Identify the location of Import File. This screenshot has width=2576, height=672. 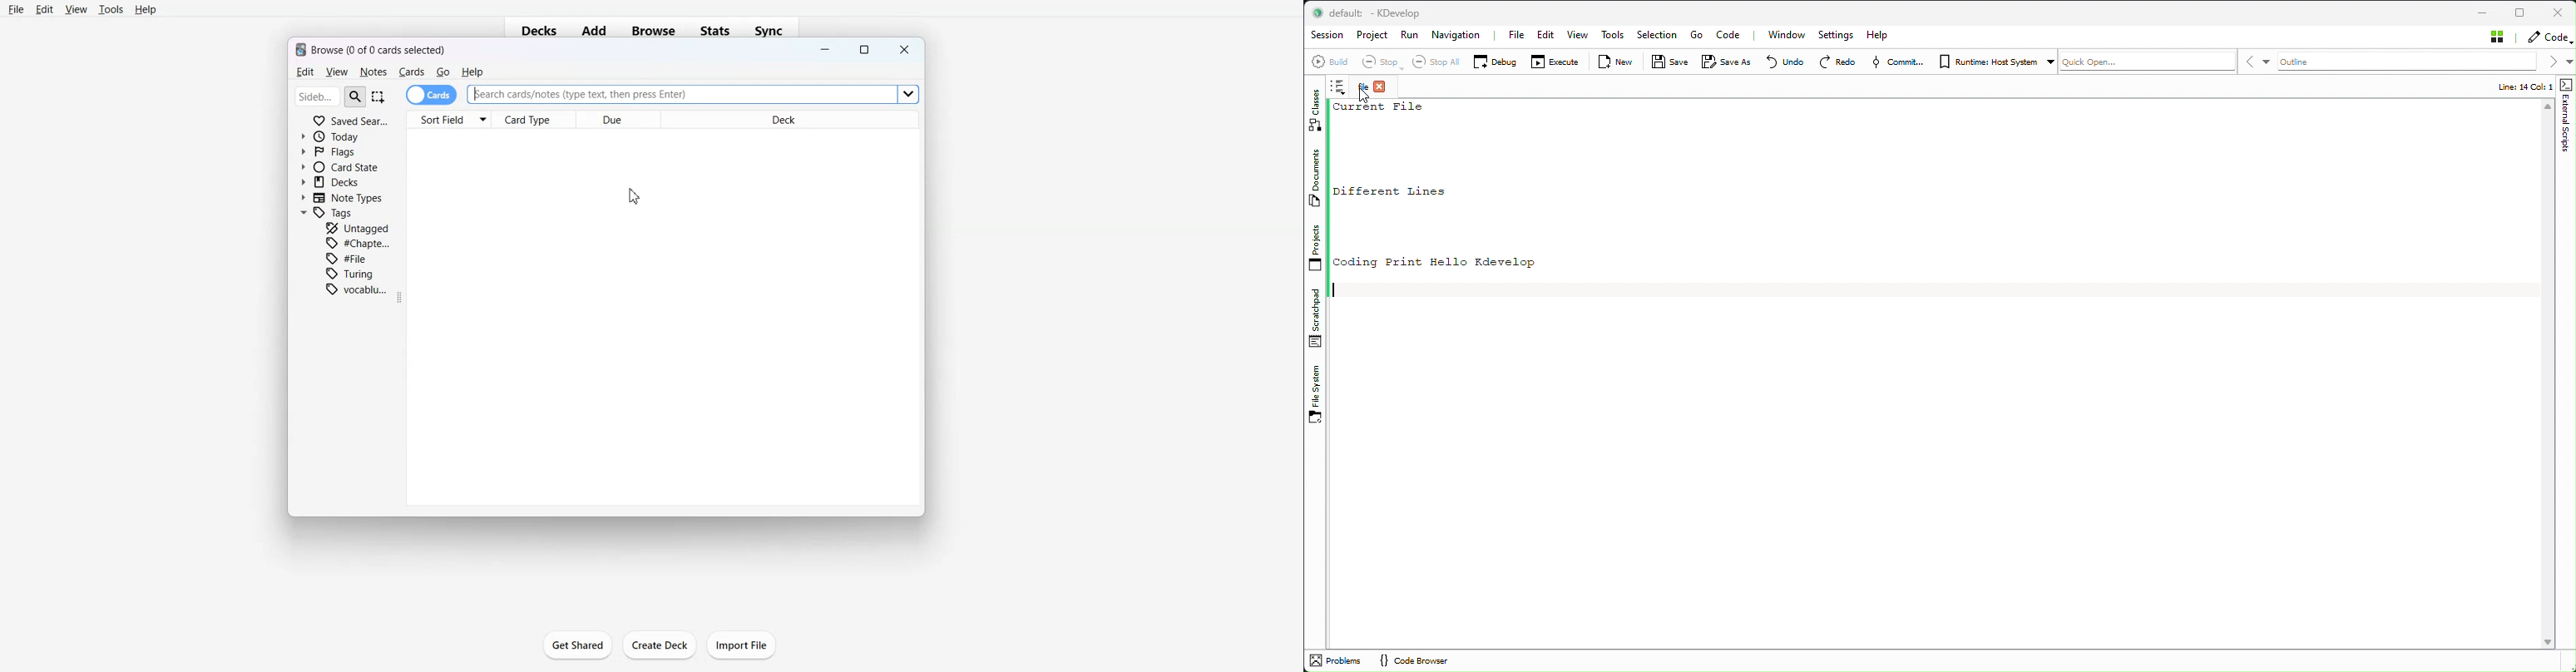
(743, 645).